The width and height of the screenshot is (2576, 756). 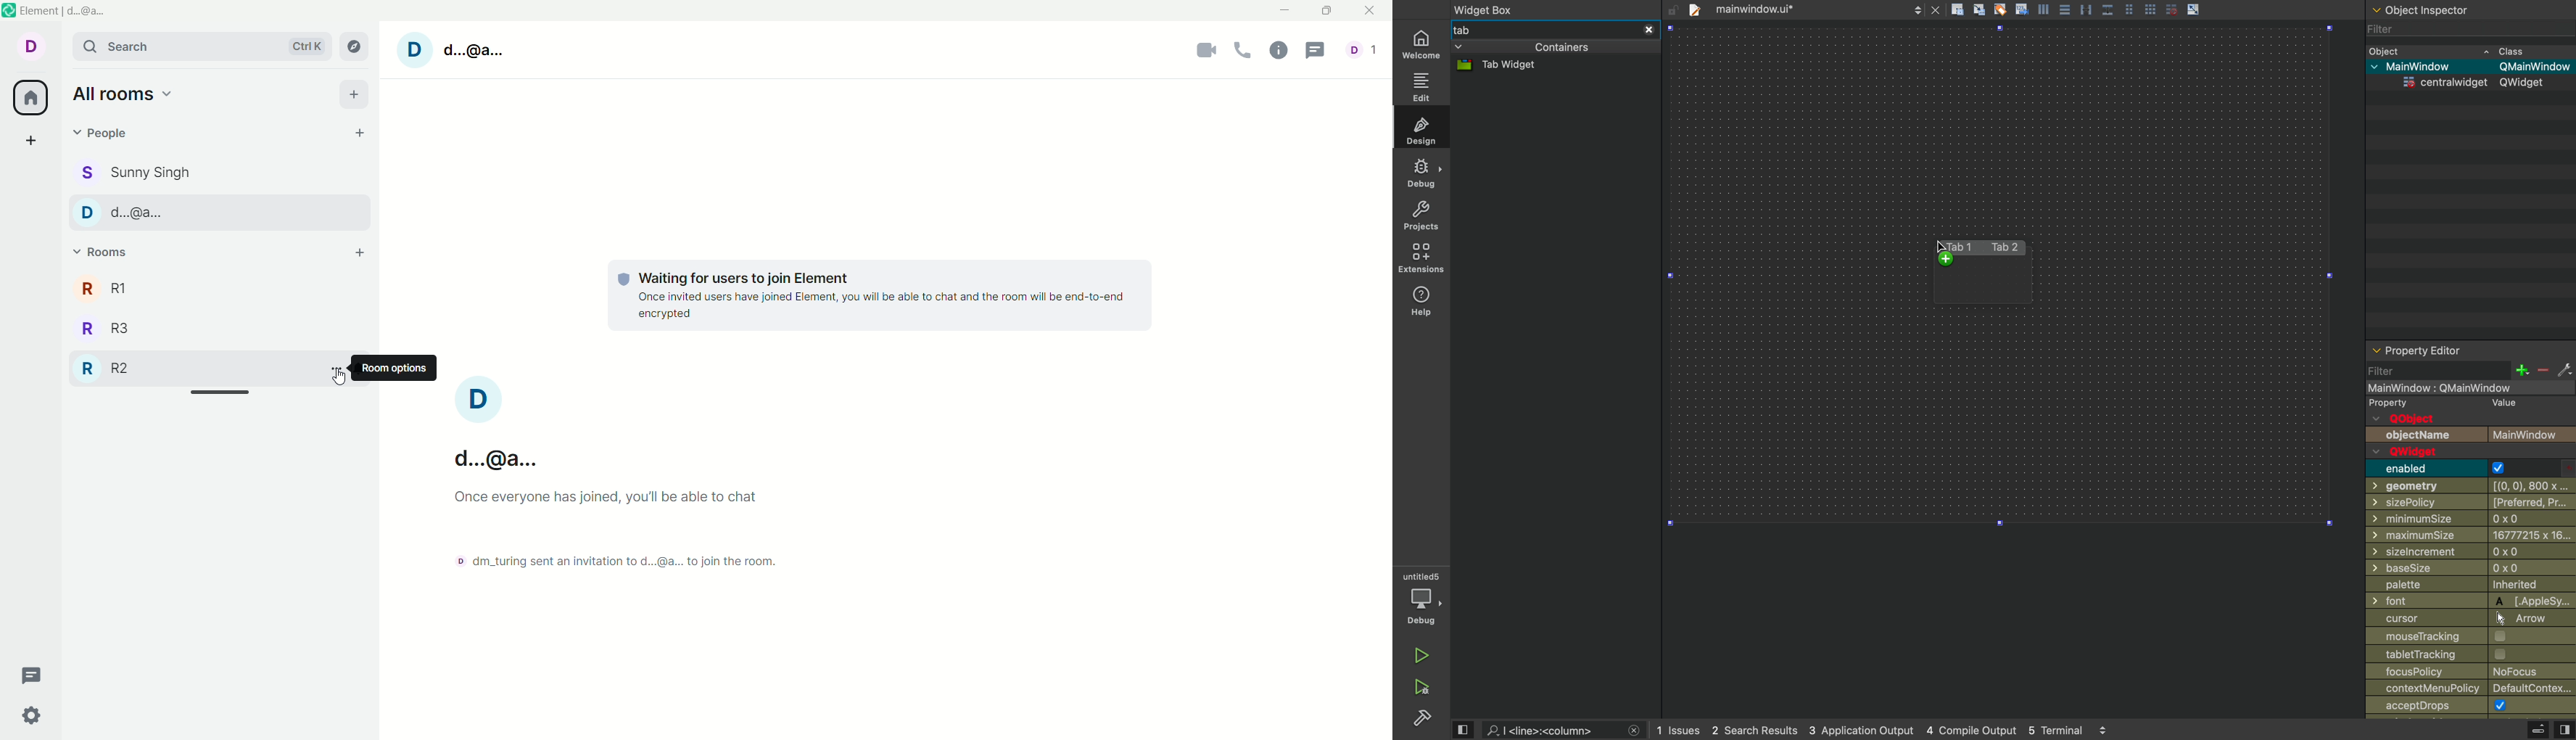 I want to click on people, so click(x=107, y=133).